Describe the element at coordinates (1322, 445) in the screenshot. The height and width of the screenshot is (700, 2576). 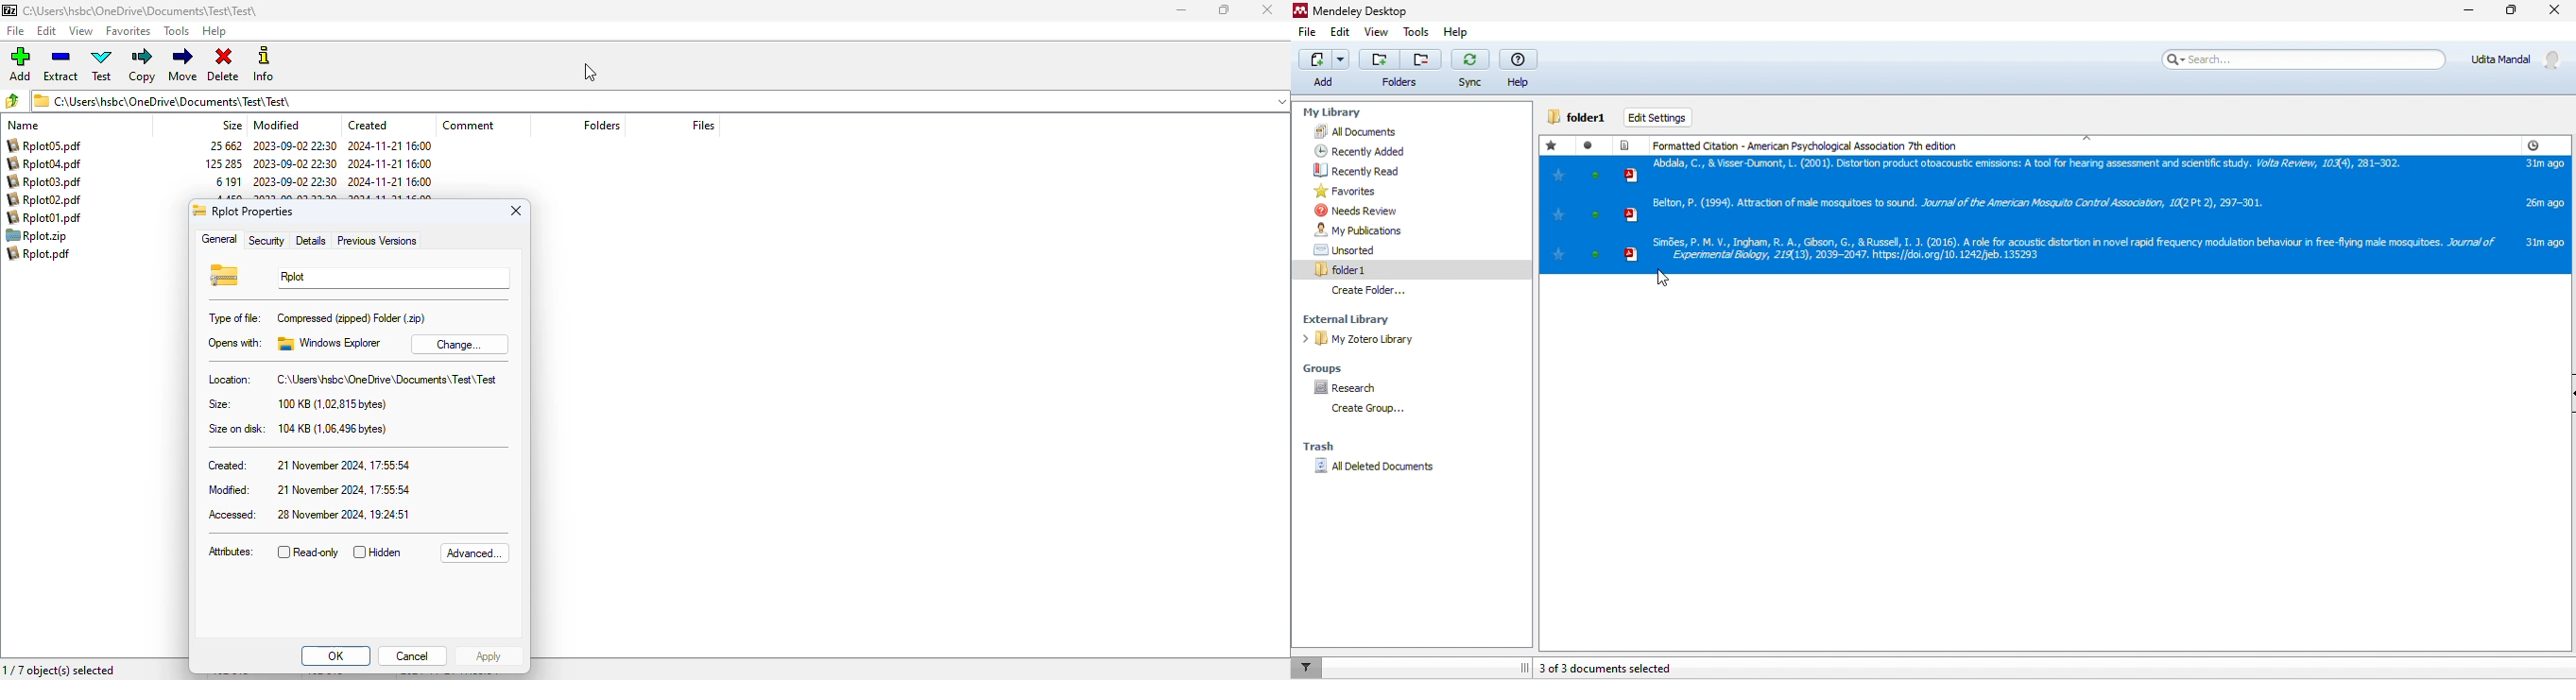
I see `trash` at that location.